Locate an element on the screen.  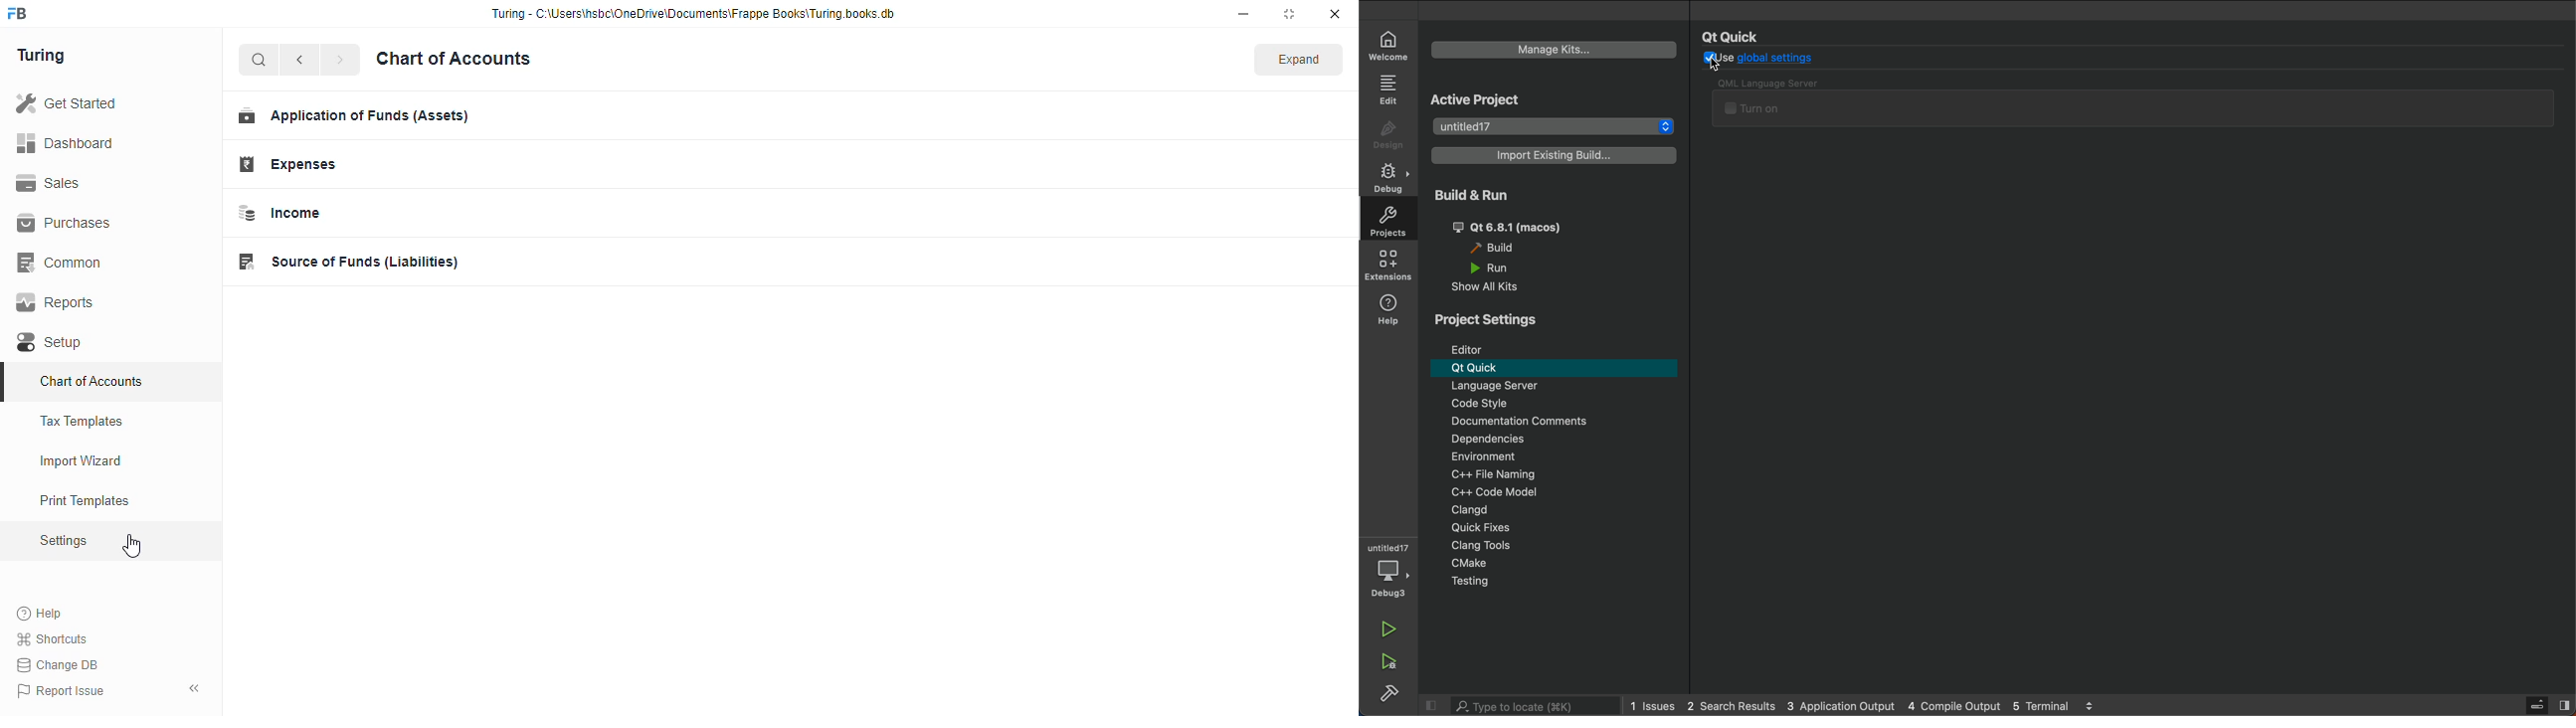
Turing - C:\Users\hshc\OneDrive\Documents\Frappe Books\Turing.books.db is located at coordinates (695, 14).